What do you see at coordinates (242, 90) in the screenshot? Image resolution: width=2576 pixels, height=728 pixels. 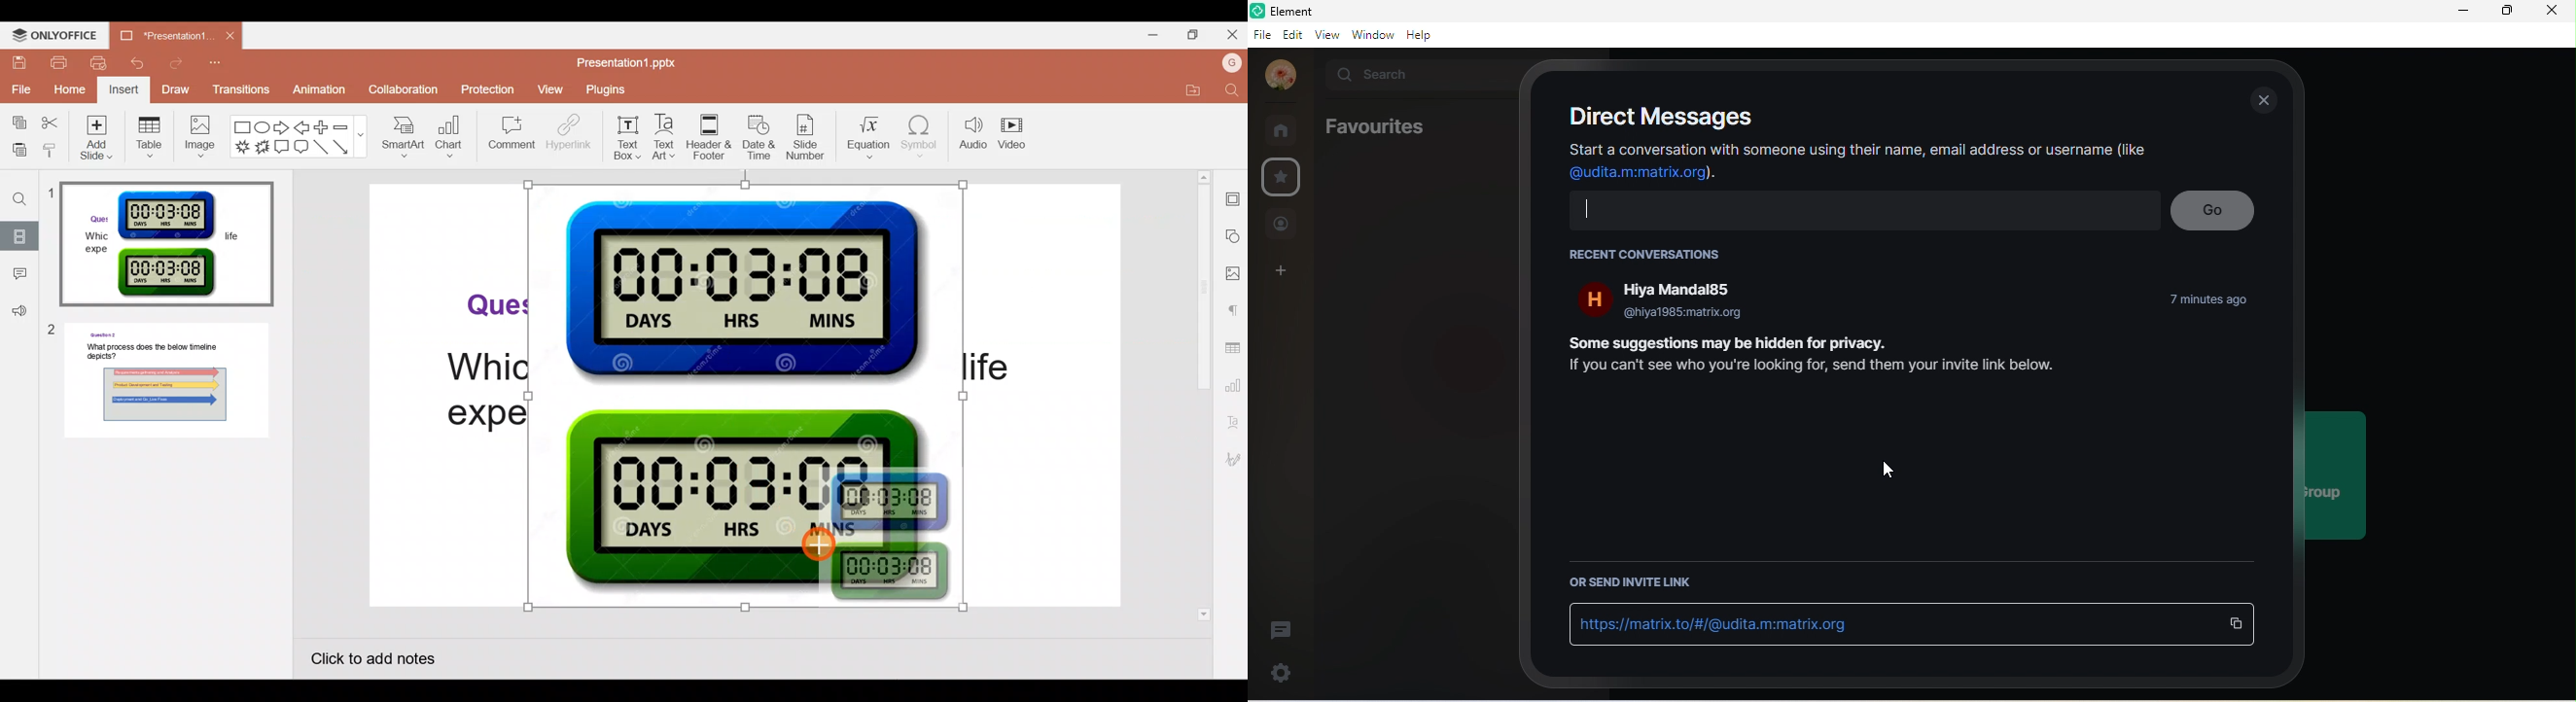 I see `Transitions` at bounding box center [242, 90].